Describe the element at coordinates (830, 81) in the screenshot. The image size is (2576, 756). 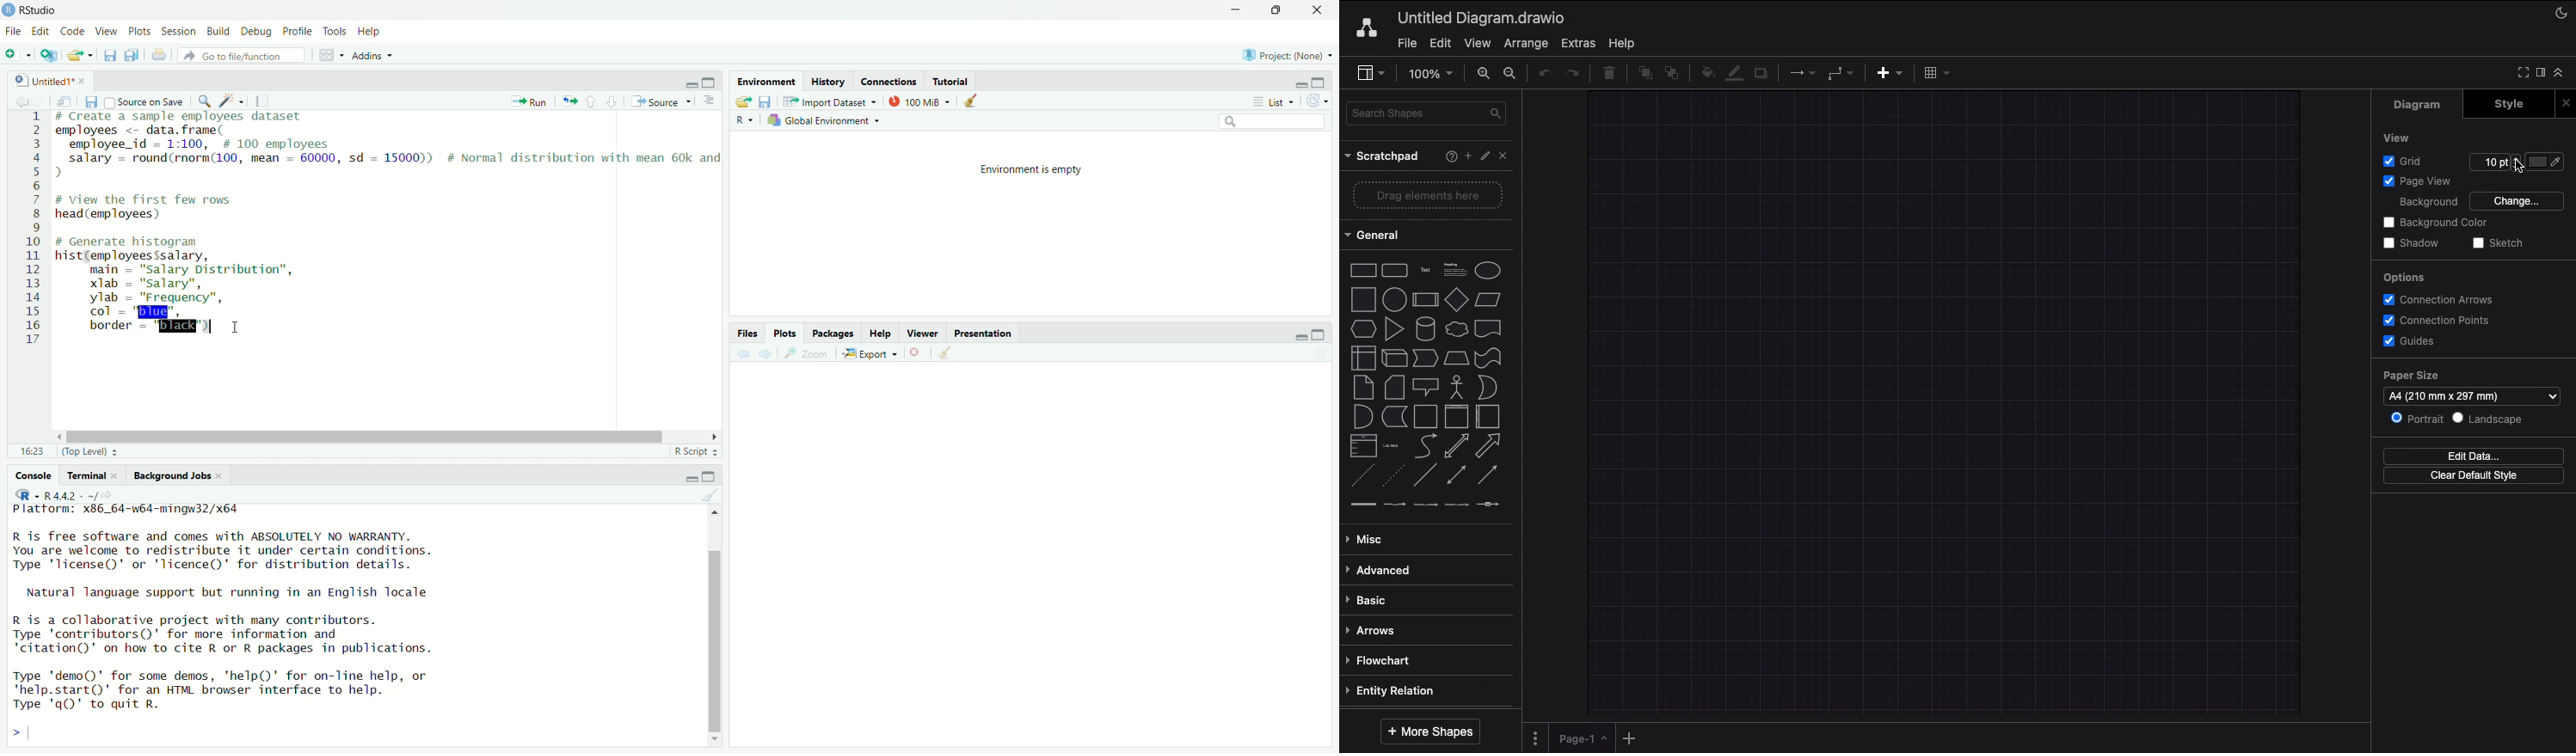
I see `History` at that location.